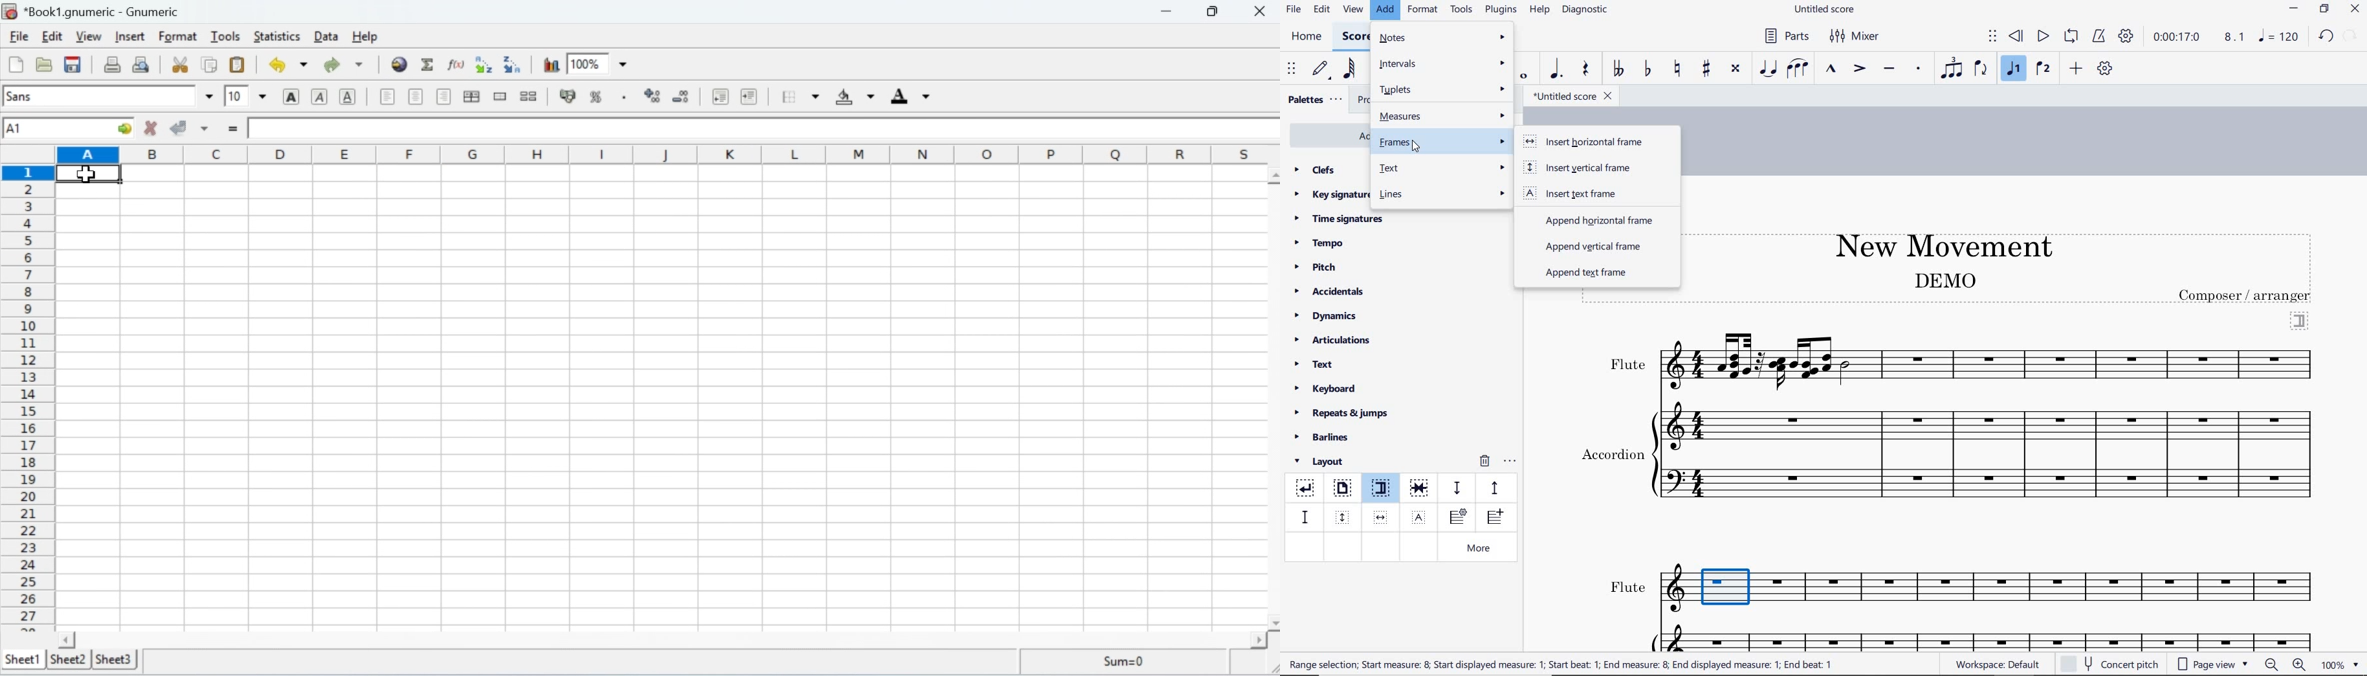  Describe the element at coordinates (2326, 10) in the screenshot. I see `restore down` at that location.